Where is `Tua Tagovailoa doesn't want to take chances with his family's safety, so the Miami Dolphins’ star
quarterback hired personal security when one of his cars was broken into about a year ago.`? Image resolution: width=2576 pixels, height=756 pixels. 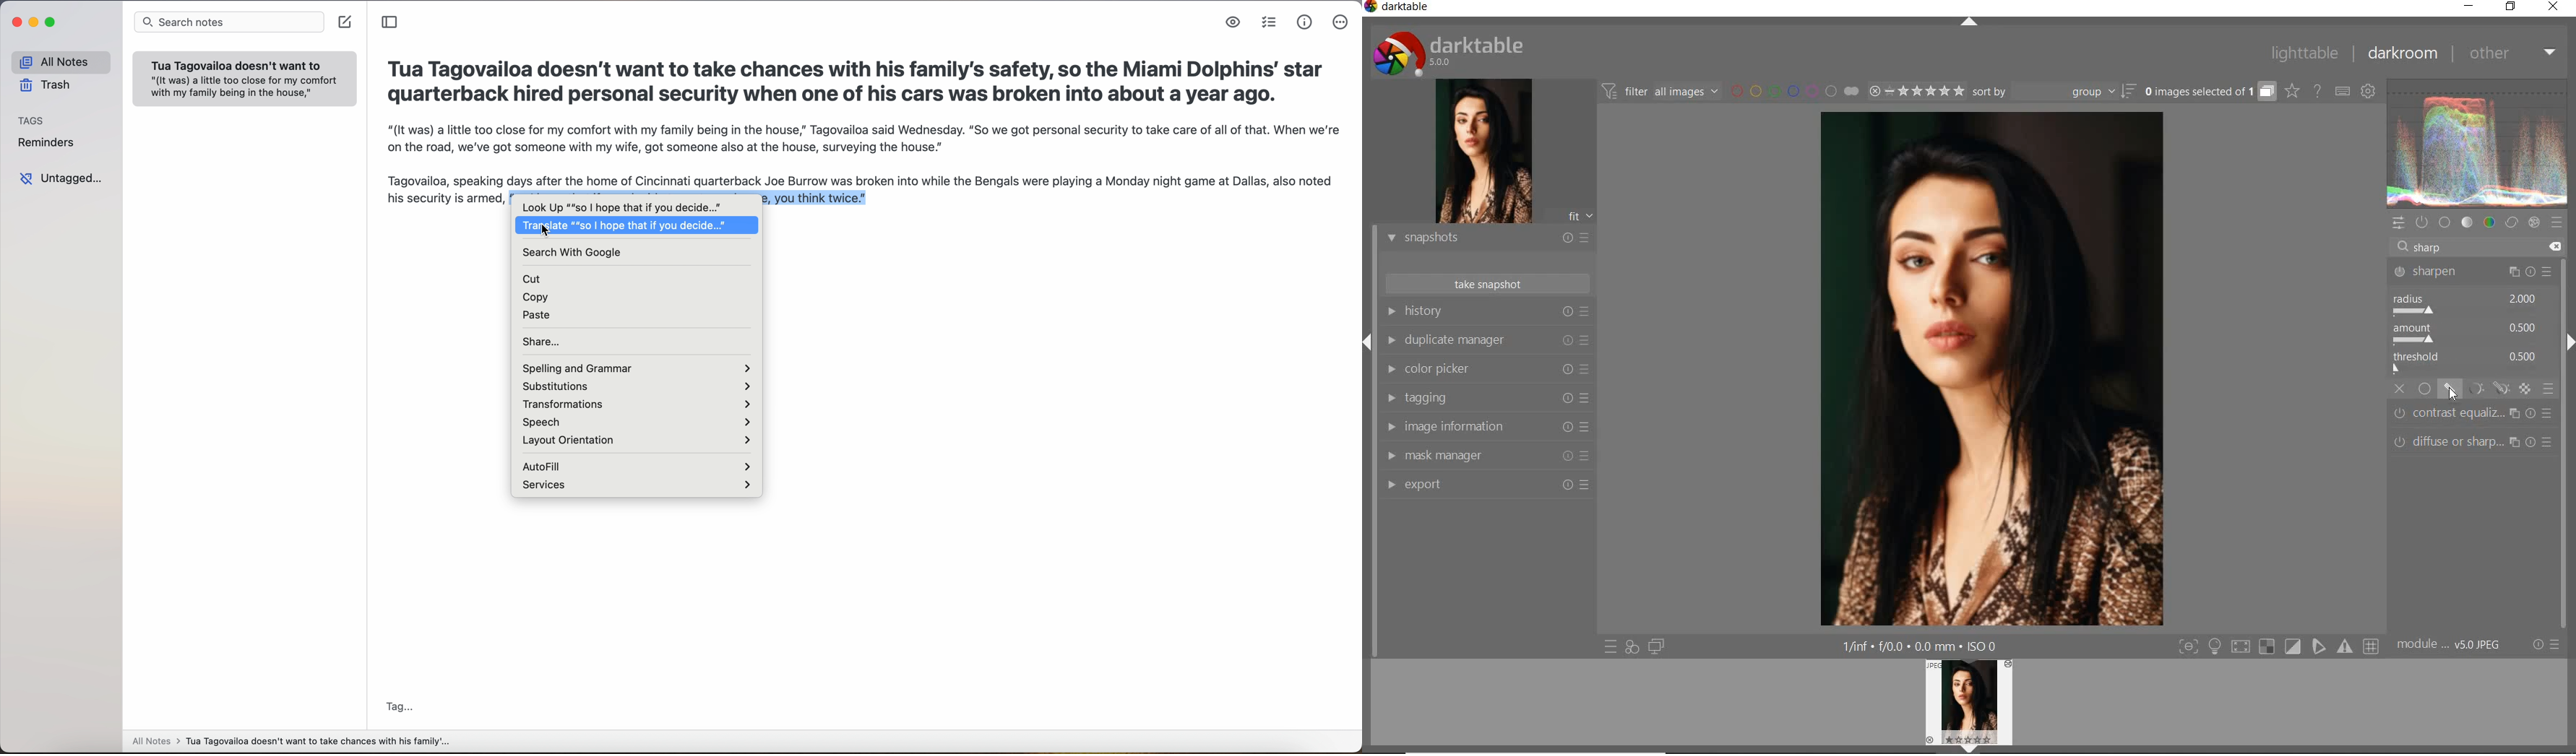 Tua Tagovailoa doesn't want to take chances with his family's safety, so the Miami Dolphins’ star
quarterback hired personal security when one of his cars was broken into about a year ago. is located at coordinates (857, 80).